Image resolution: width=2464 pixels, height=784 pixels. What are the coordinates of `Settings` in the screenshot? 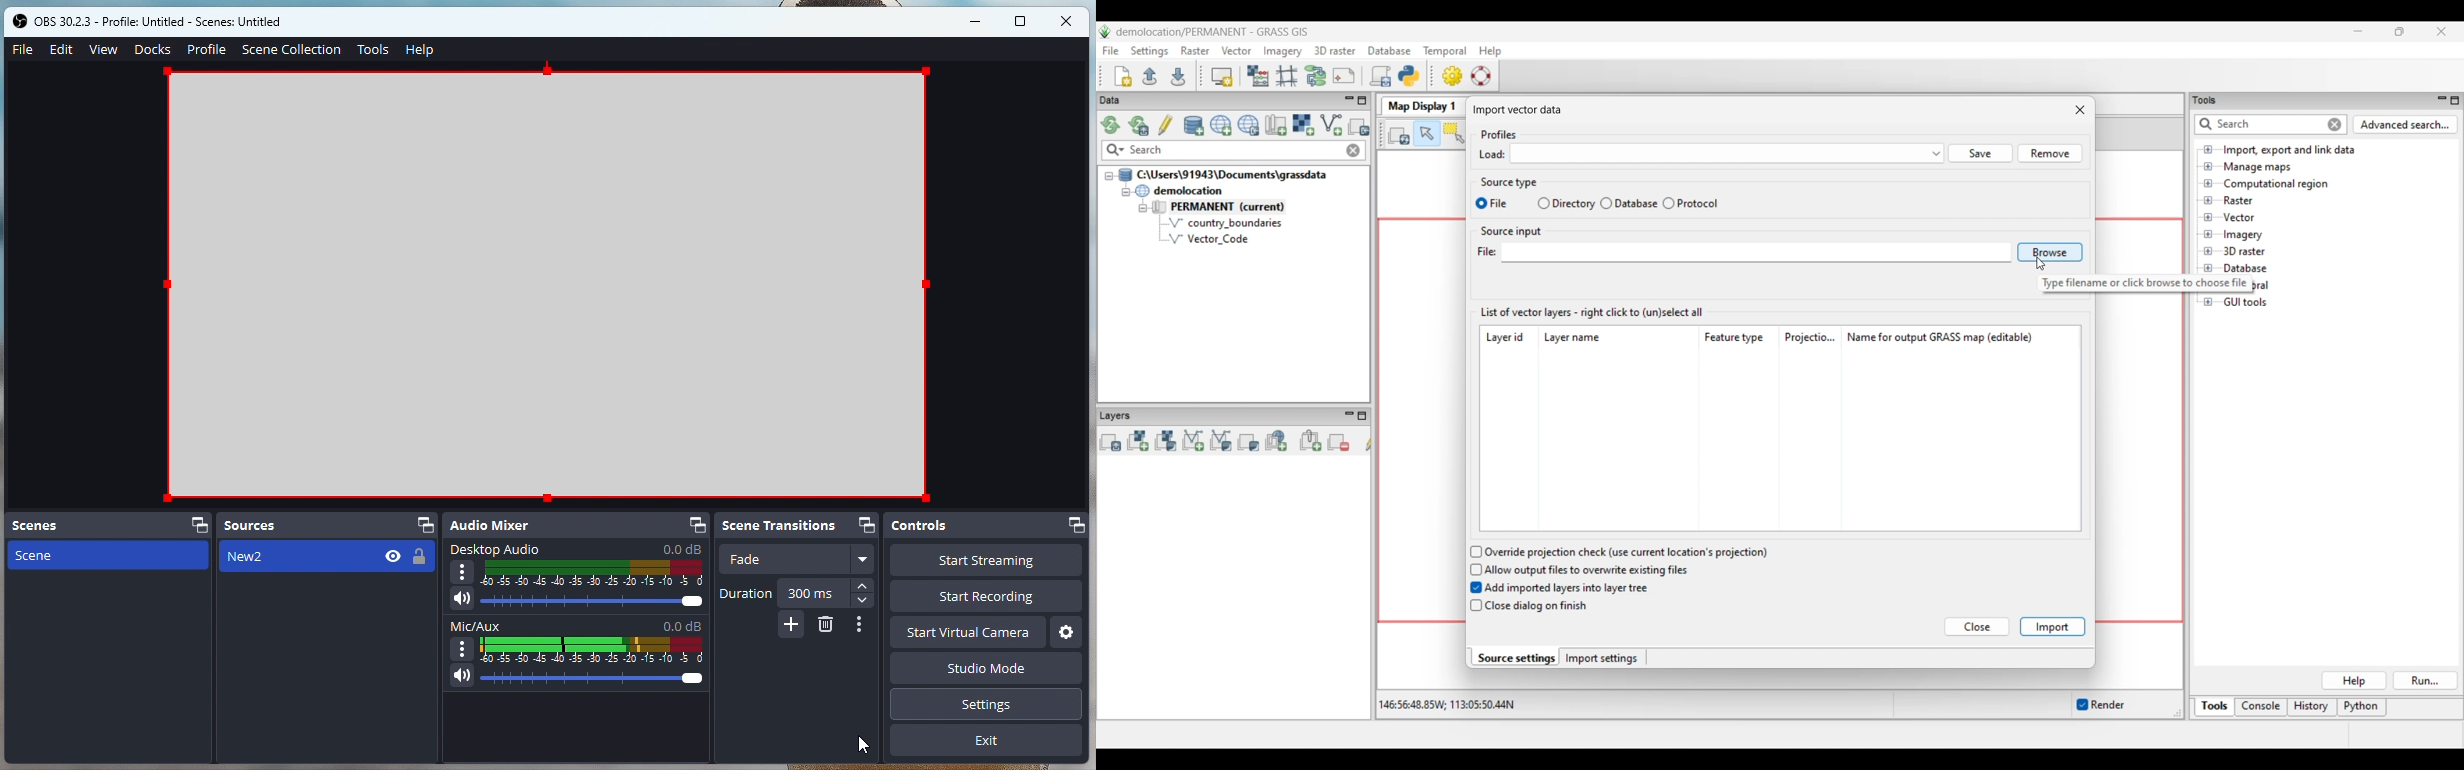 It's located at (1069, 633).